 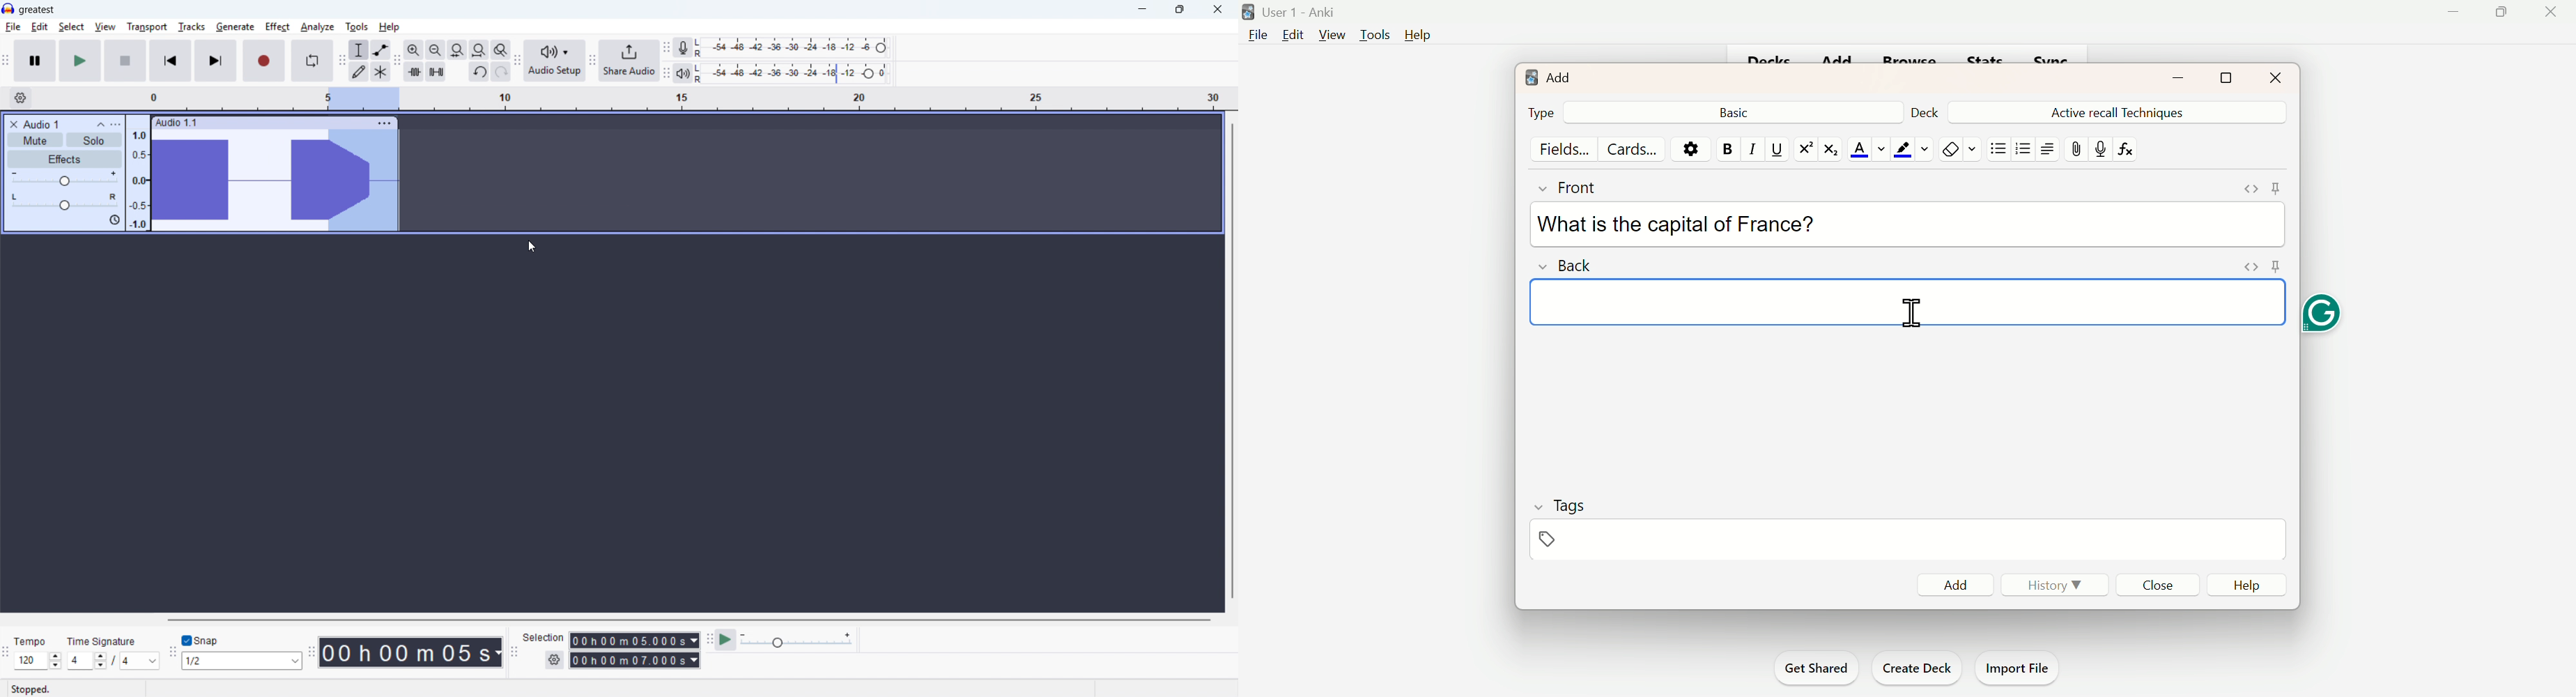 I want to click on View, so click(x=1329, y=36).